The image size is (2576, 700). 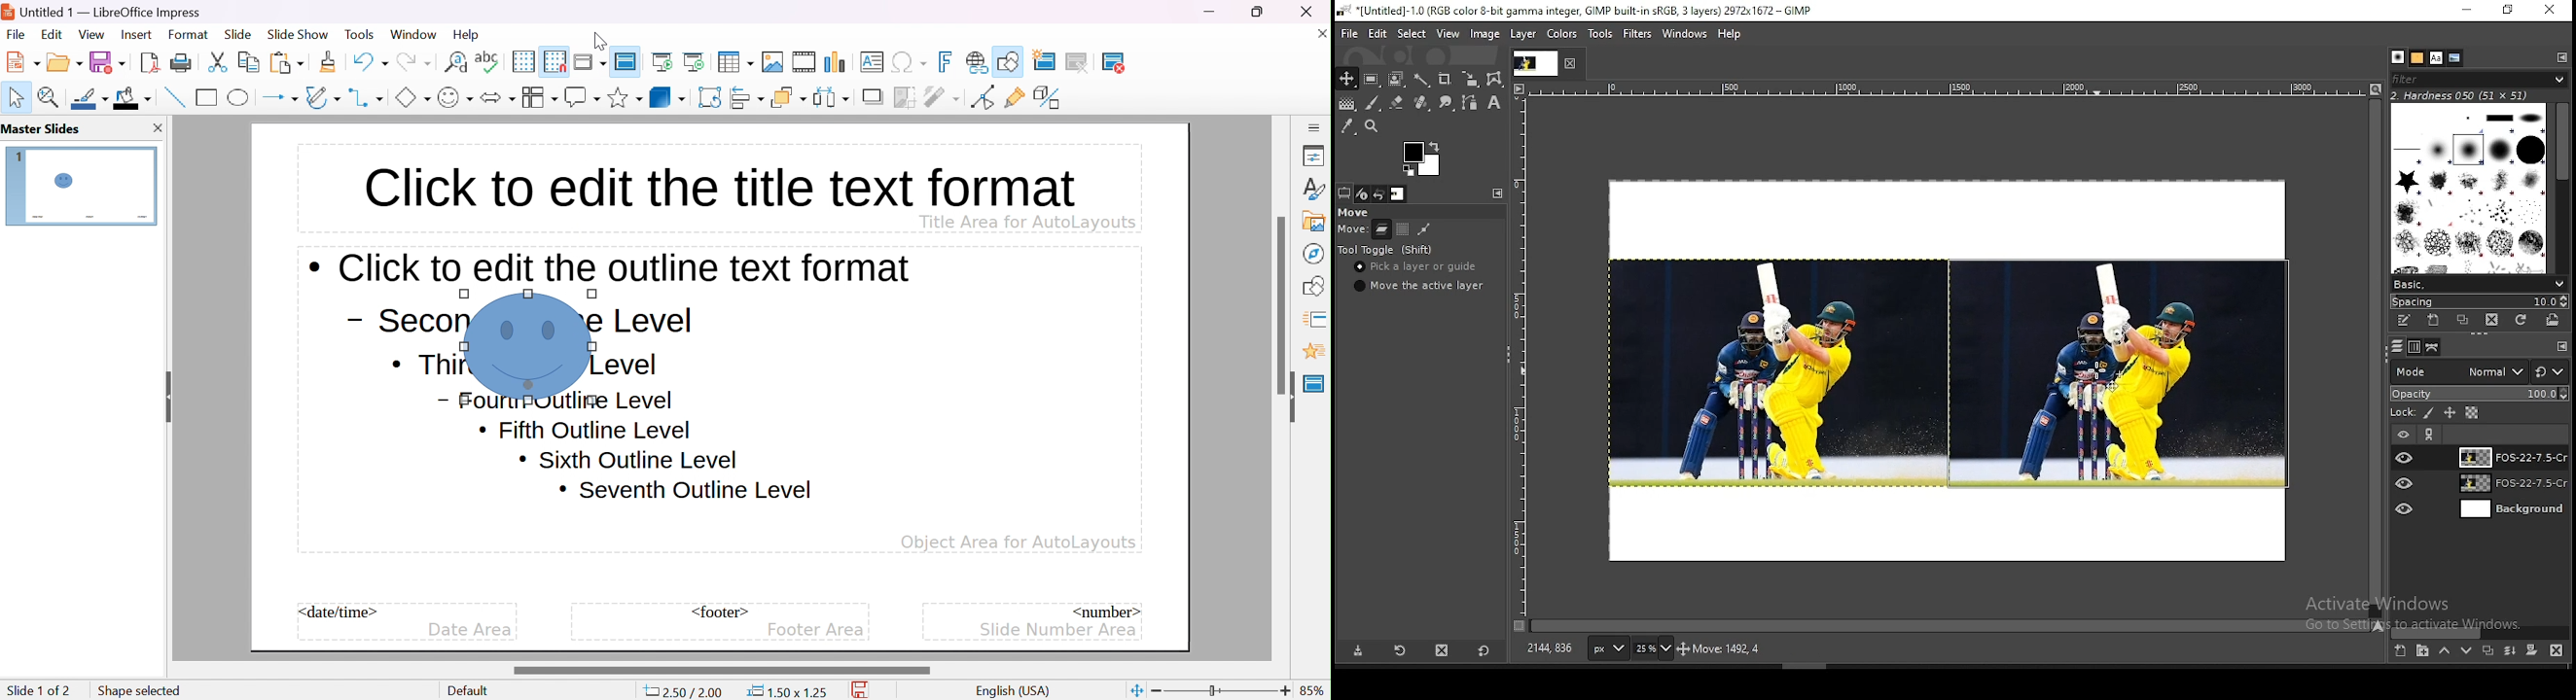 I want to click on Maximise , so click(x=2509, y=10).